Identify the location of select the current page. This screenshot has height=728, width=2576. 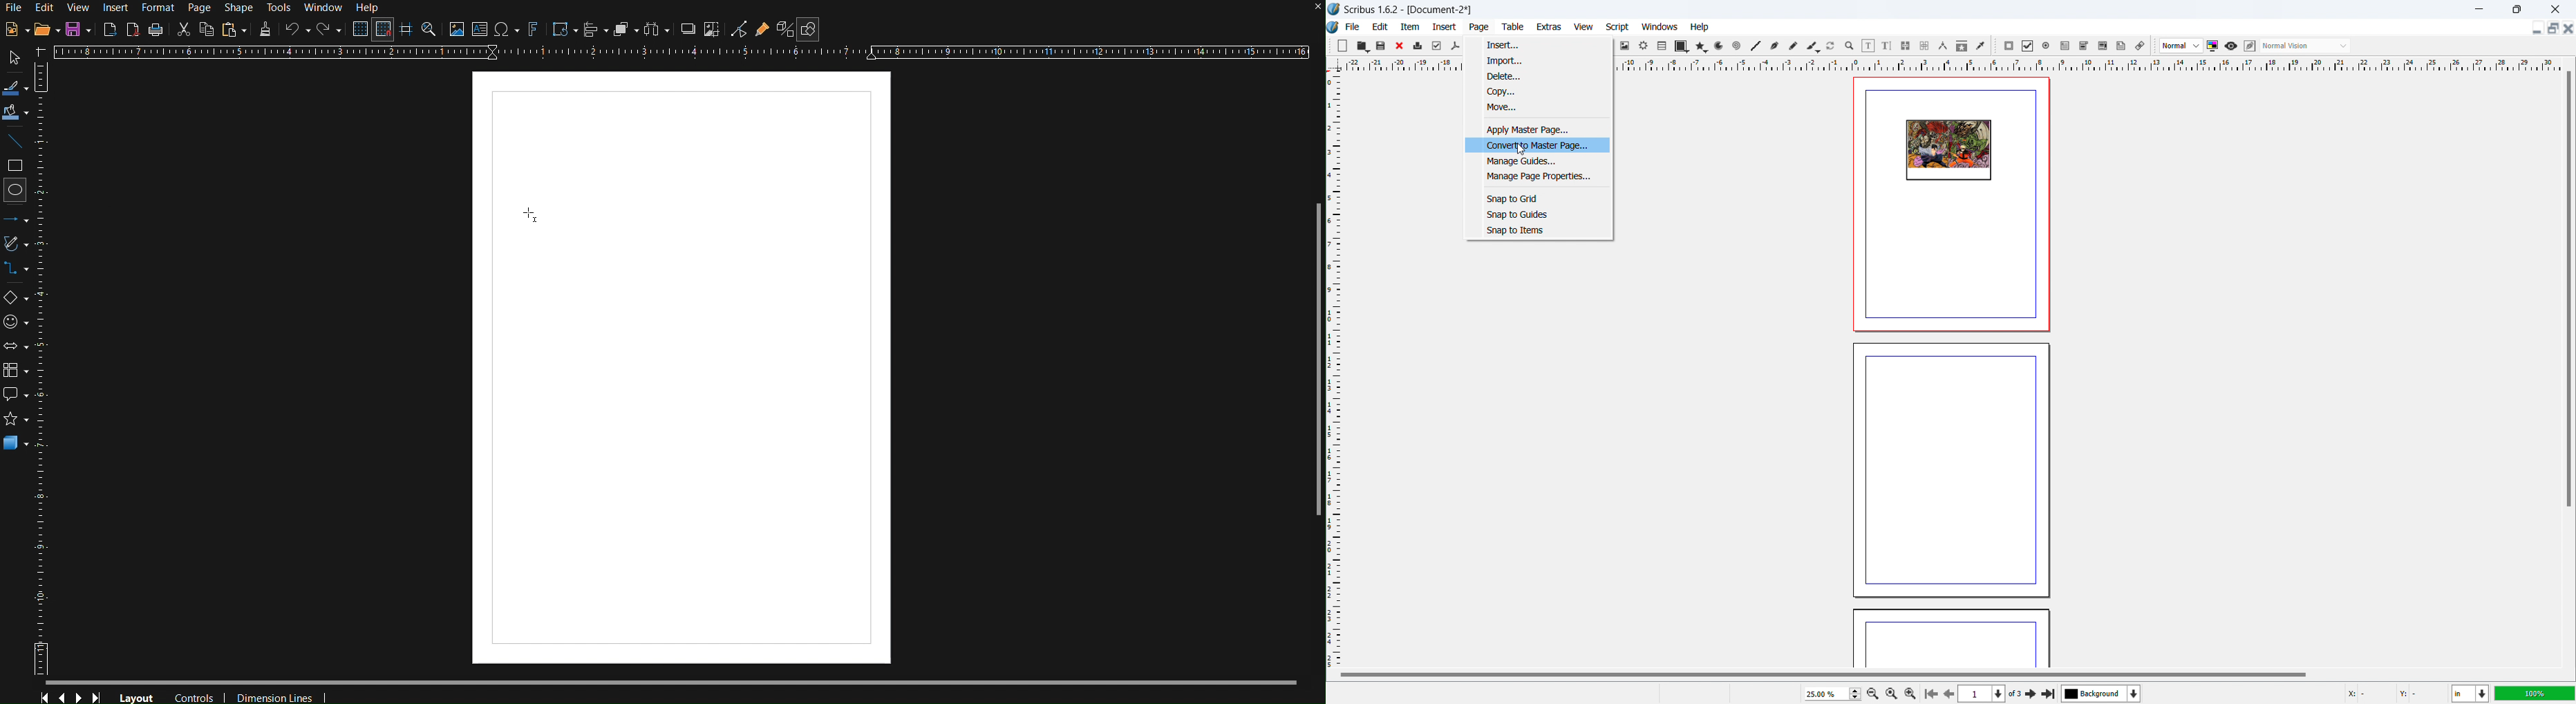
(1982, 694).